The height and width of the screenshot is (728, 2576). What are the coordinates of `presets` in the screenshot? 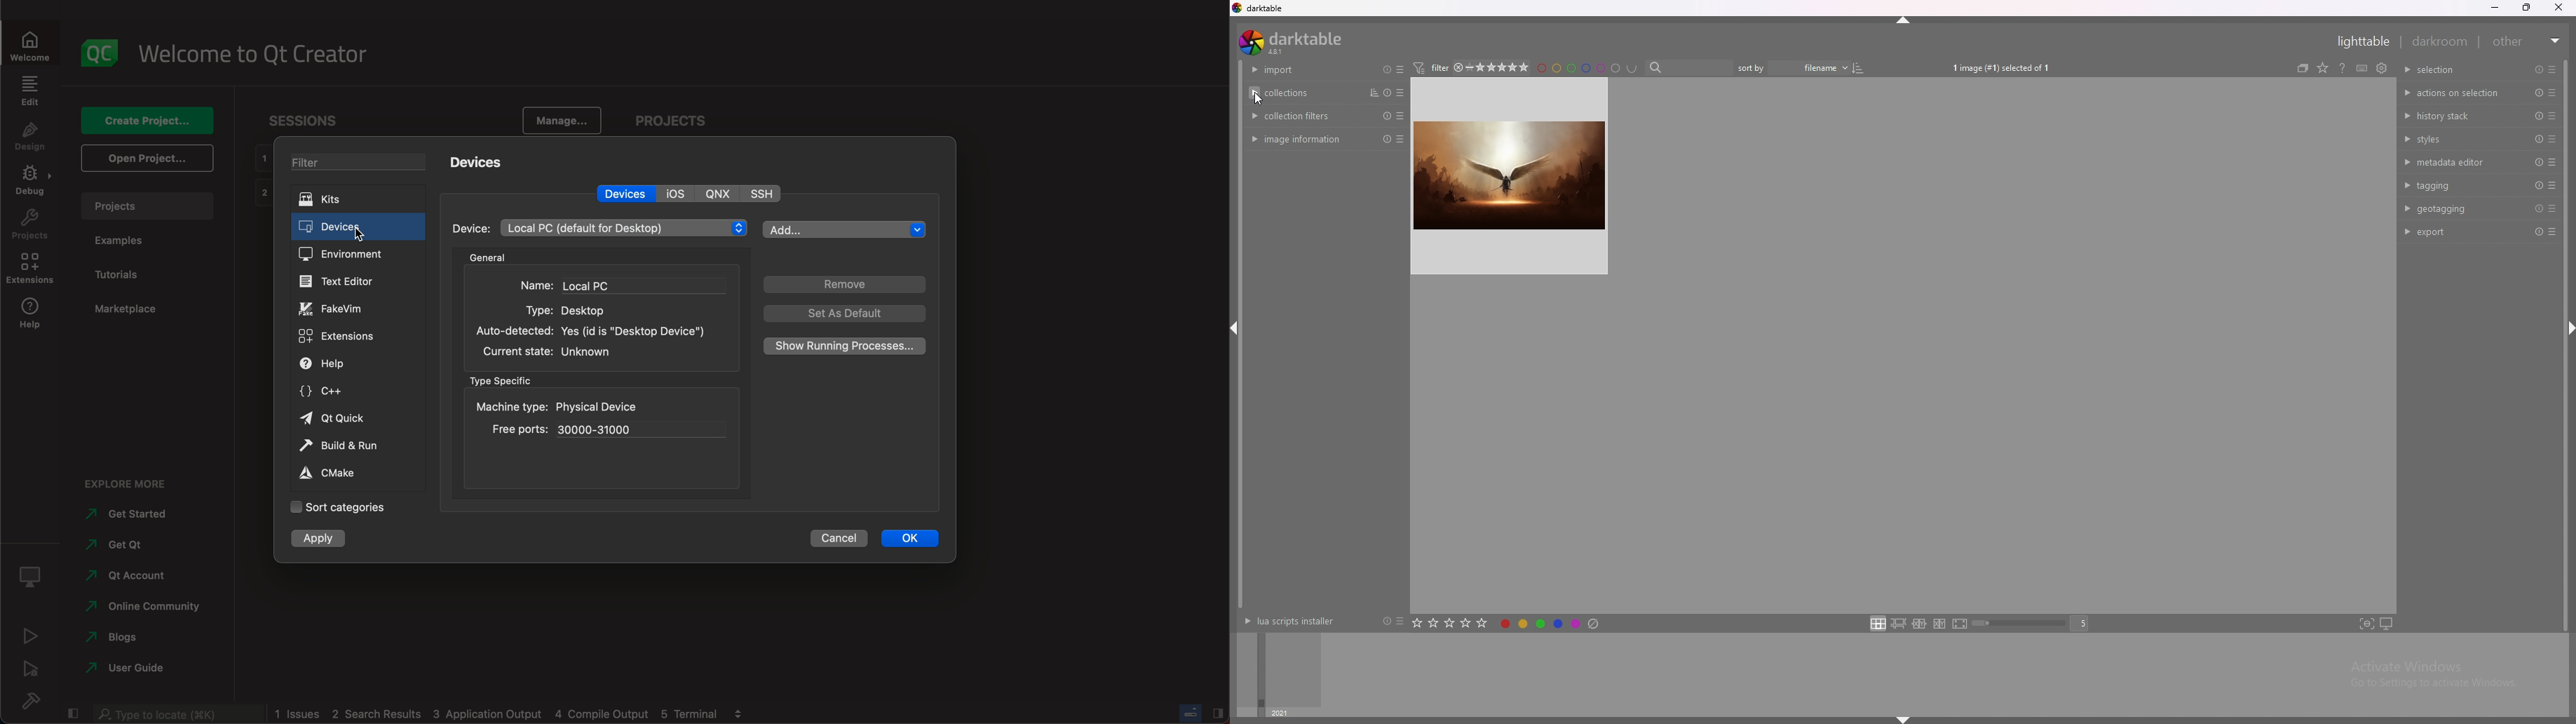 It's located at (1399, 621).